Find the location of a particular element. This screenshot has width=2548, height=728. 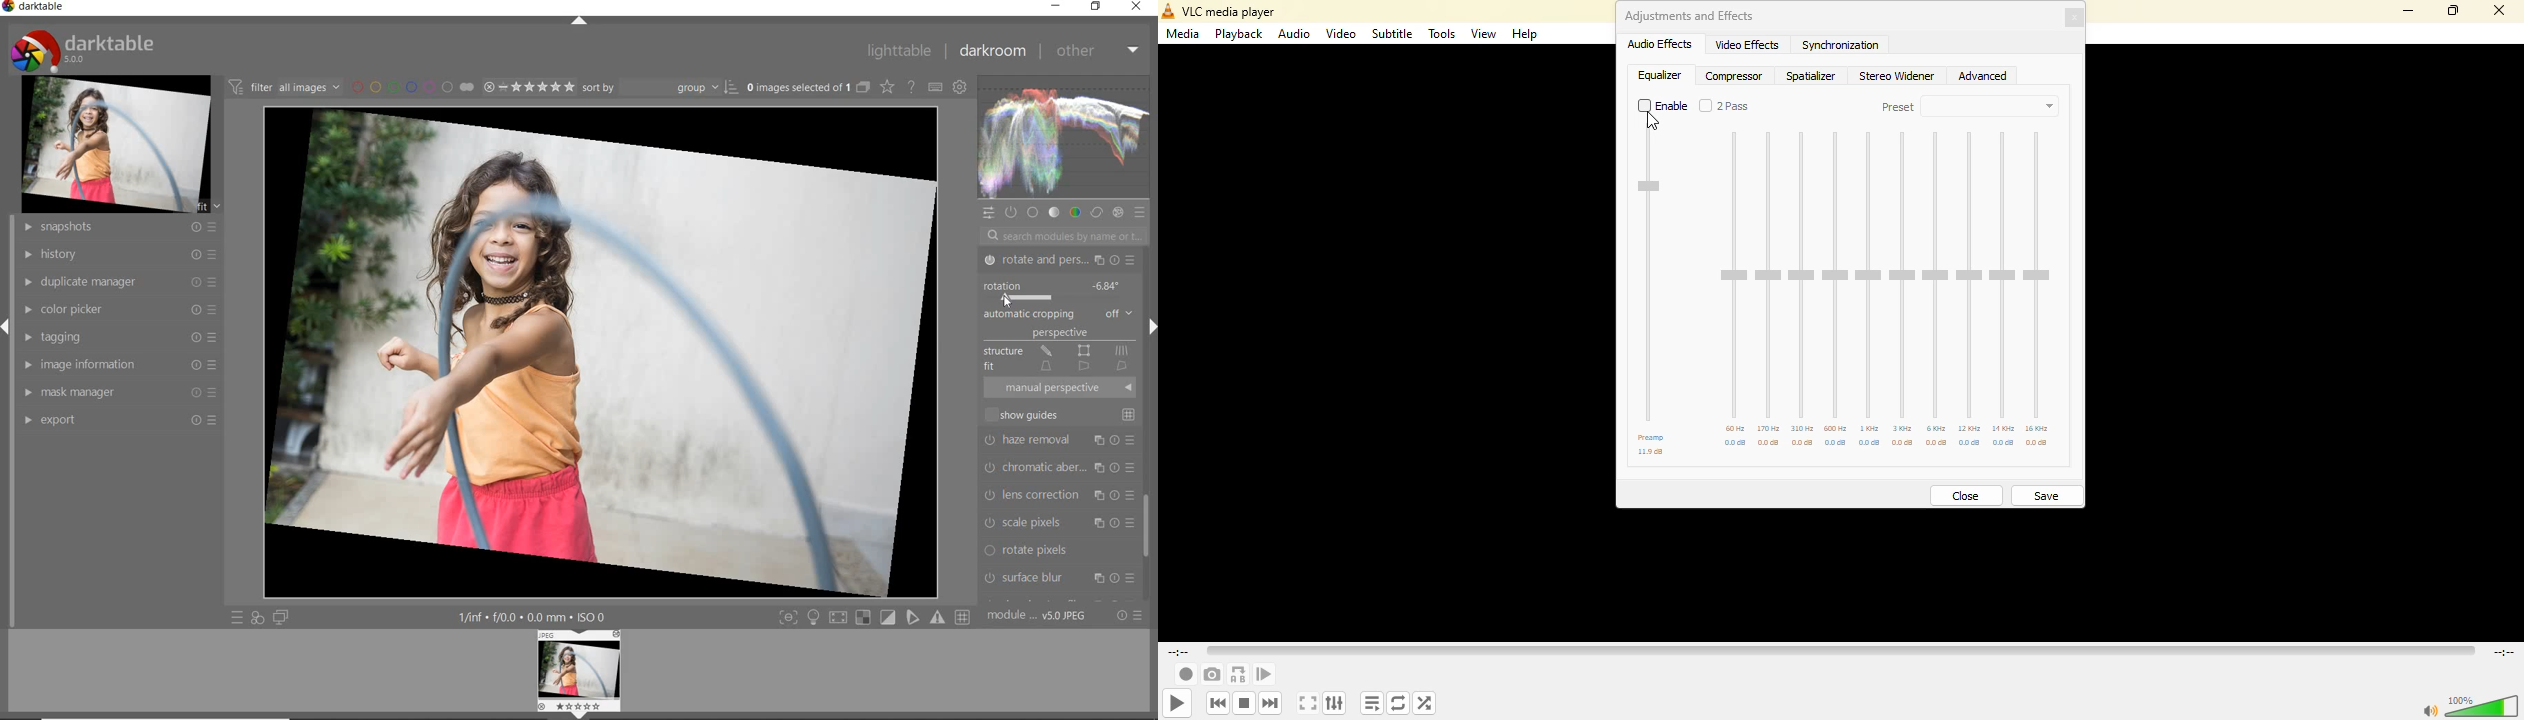

record is located at coordinates (1184, 673).